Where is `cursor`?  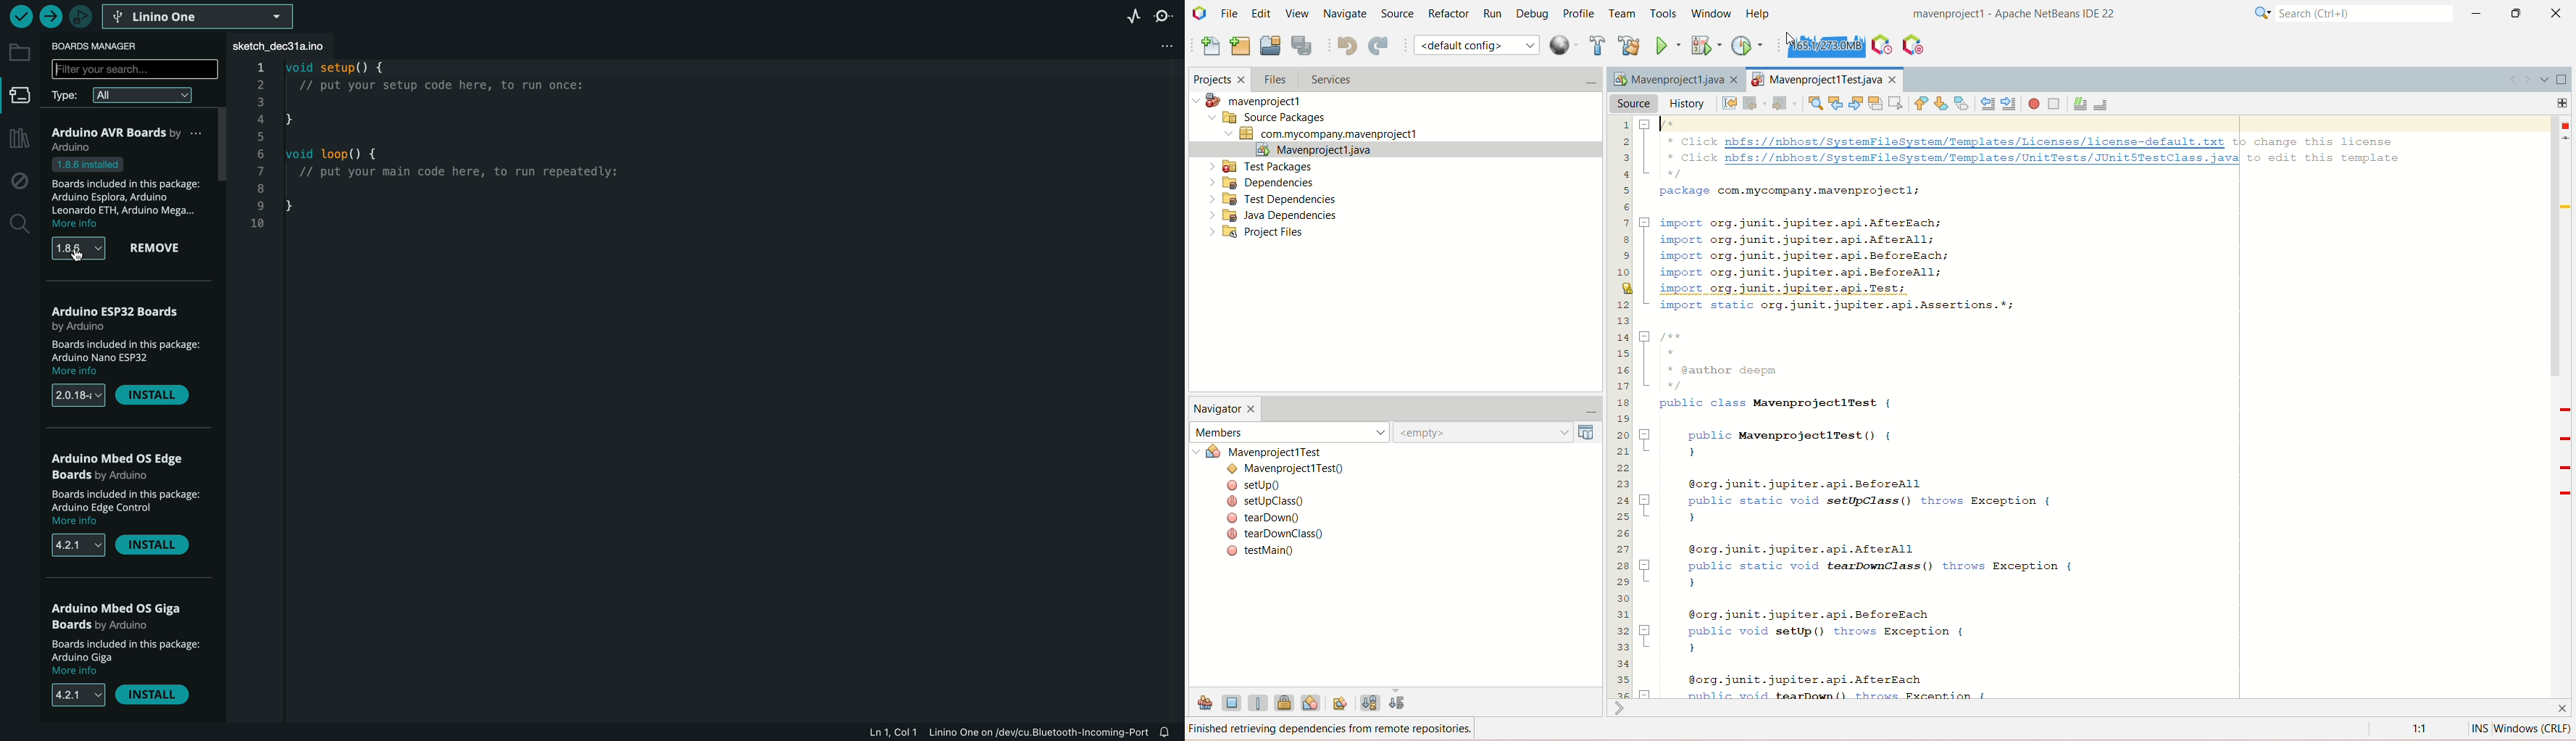
cursor is located at coordinates (1788, 39).